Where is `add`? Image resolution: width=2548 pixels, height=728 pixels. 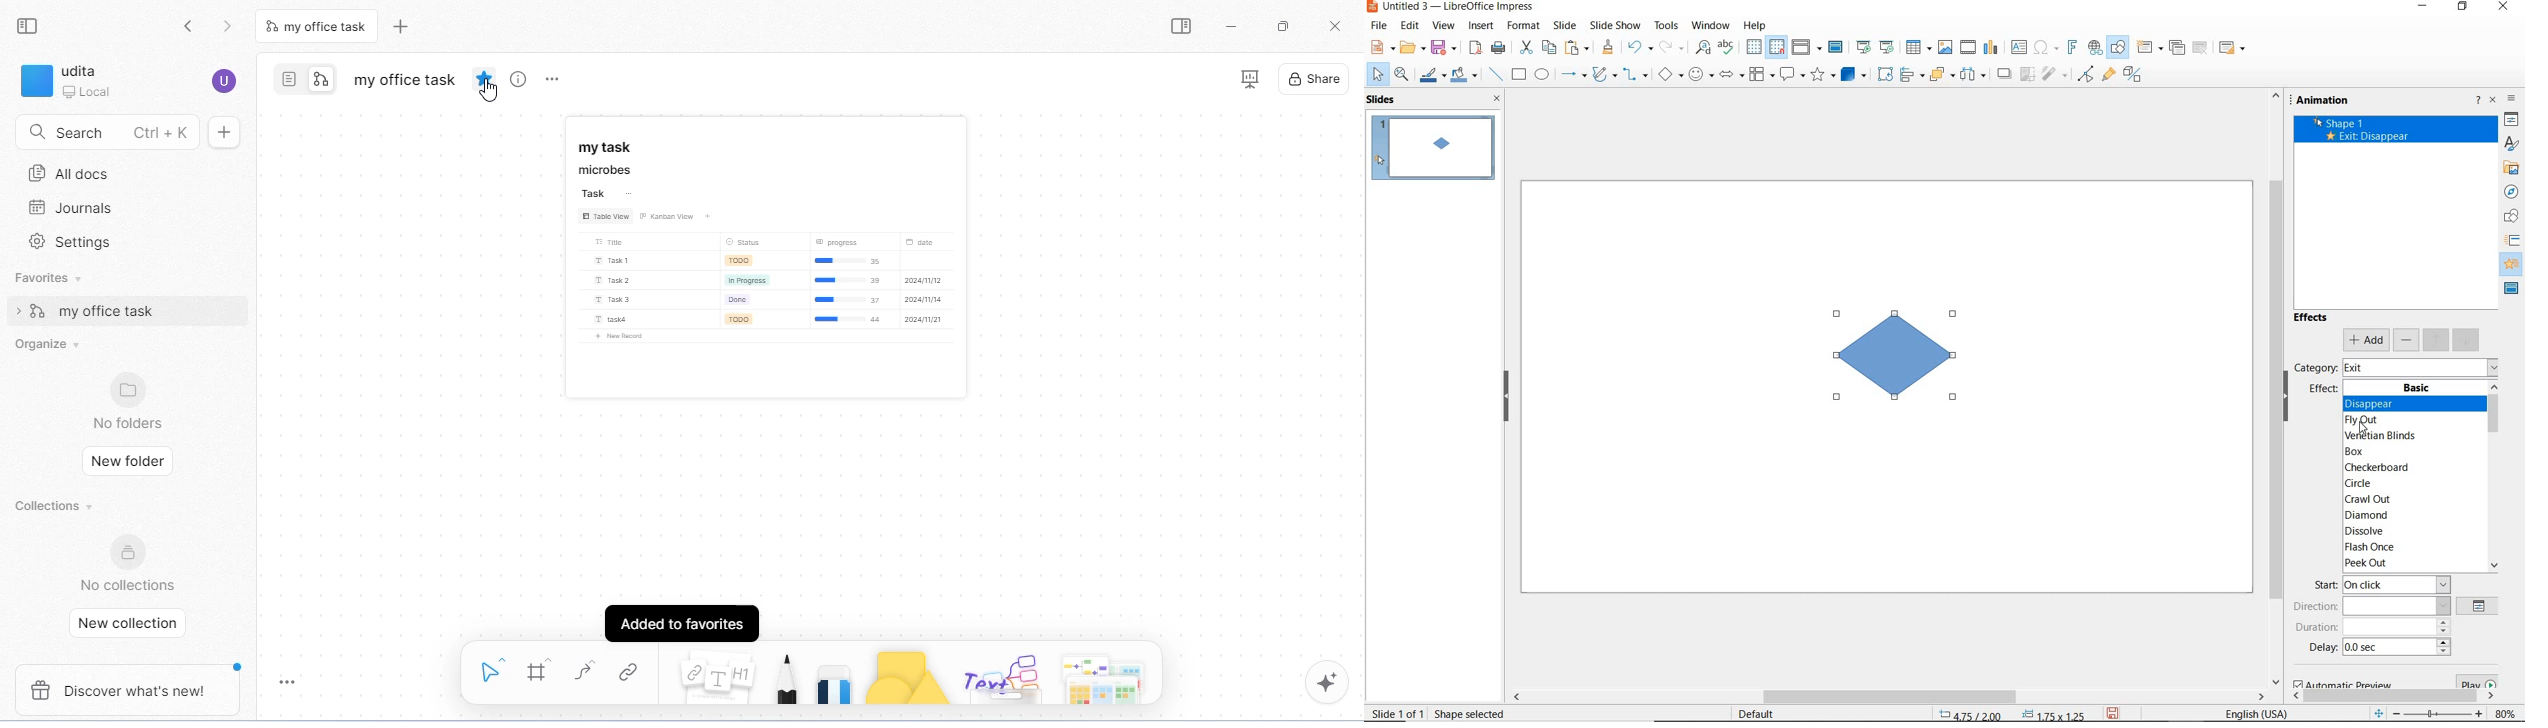 add is located at coordinates (2367, 340).